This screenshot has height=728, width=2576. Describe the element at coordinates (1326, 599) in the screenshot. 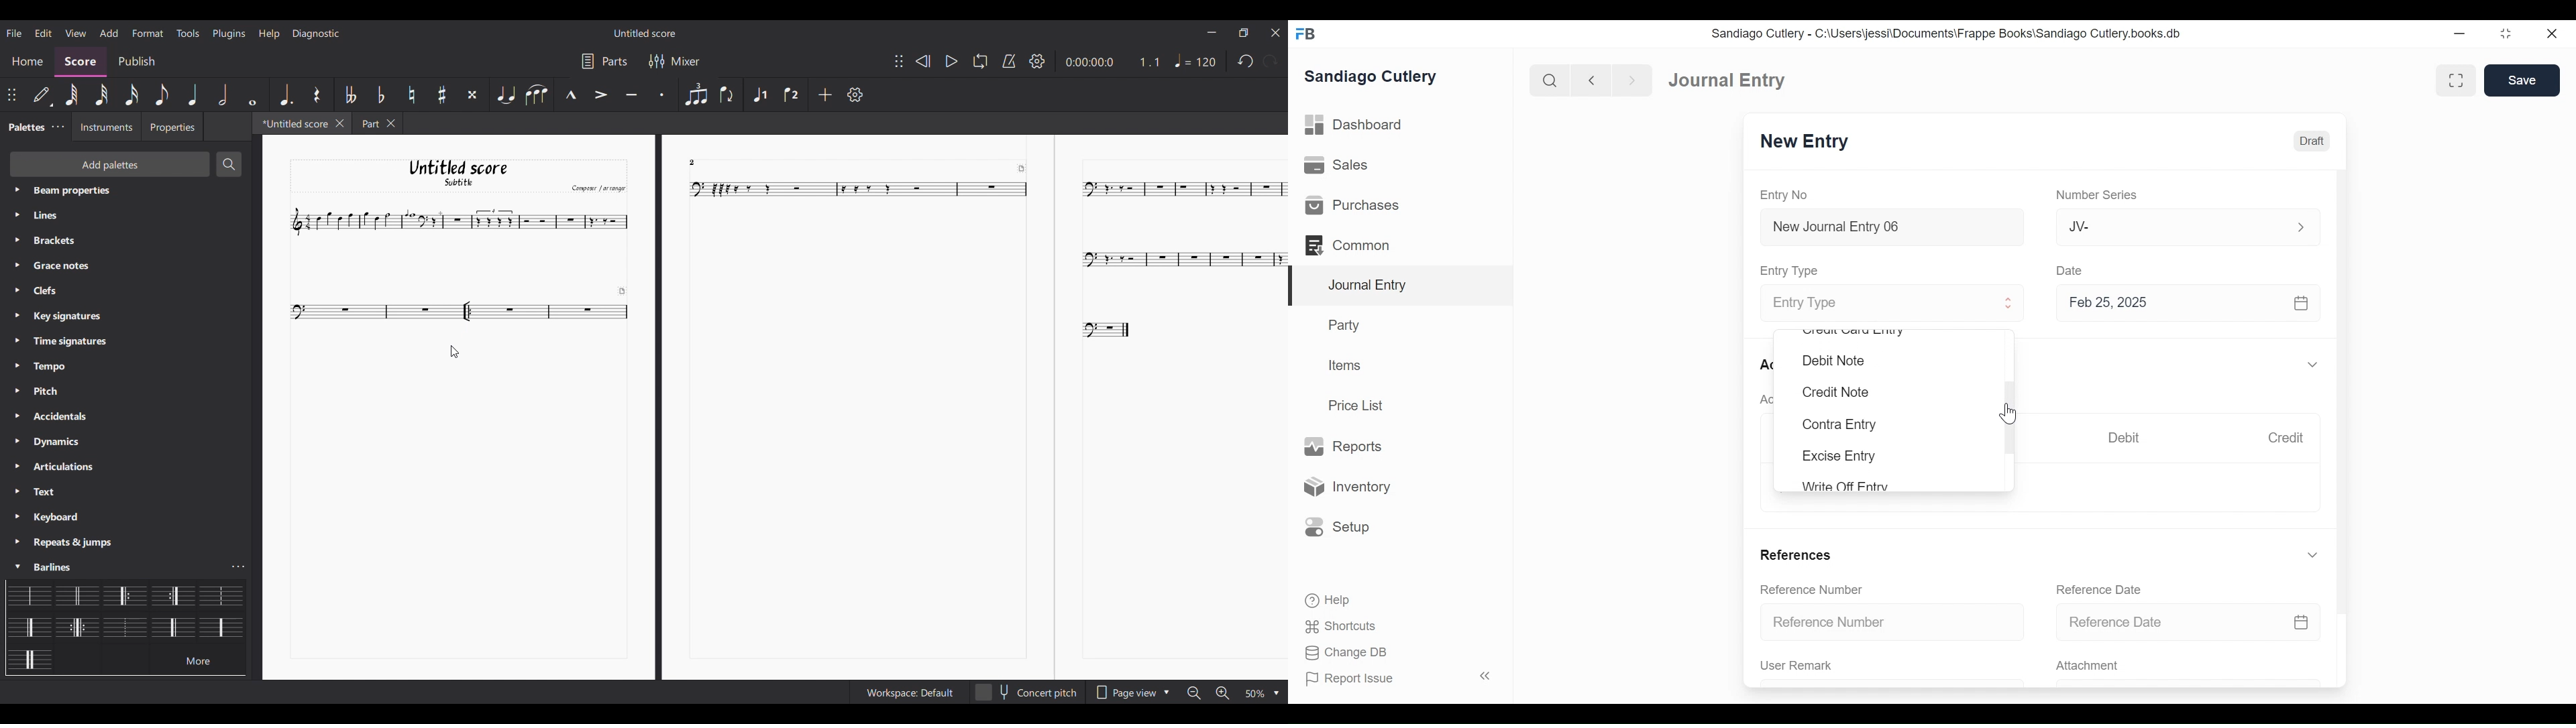

I see `Help` at that location.